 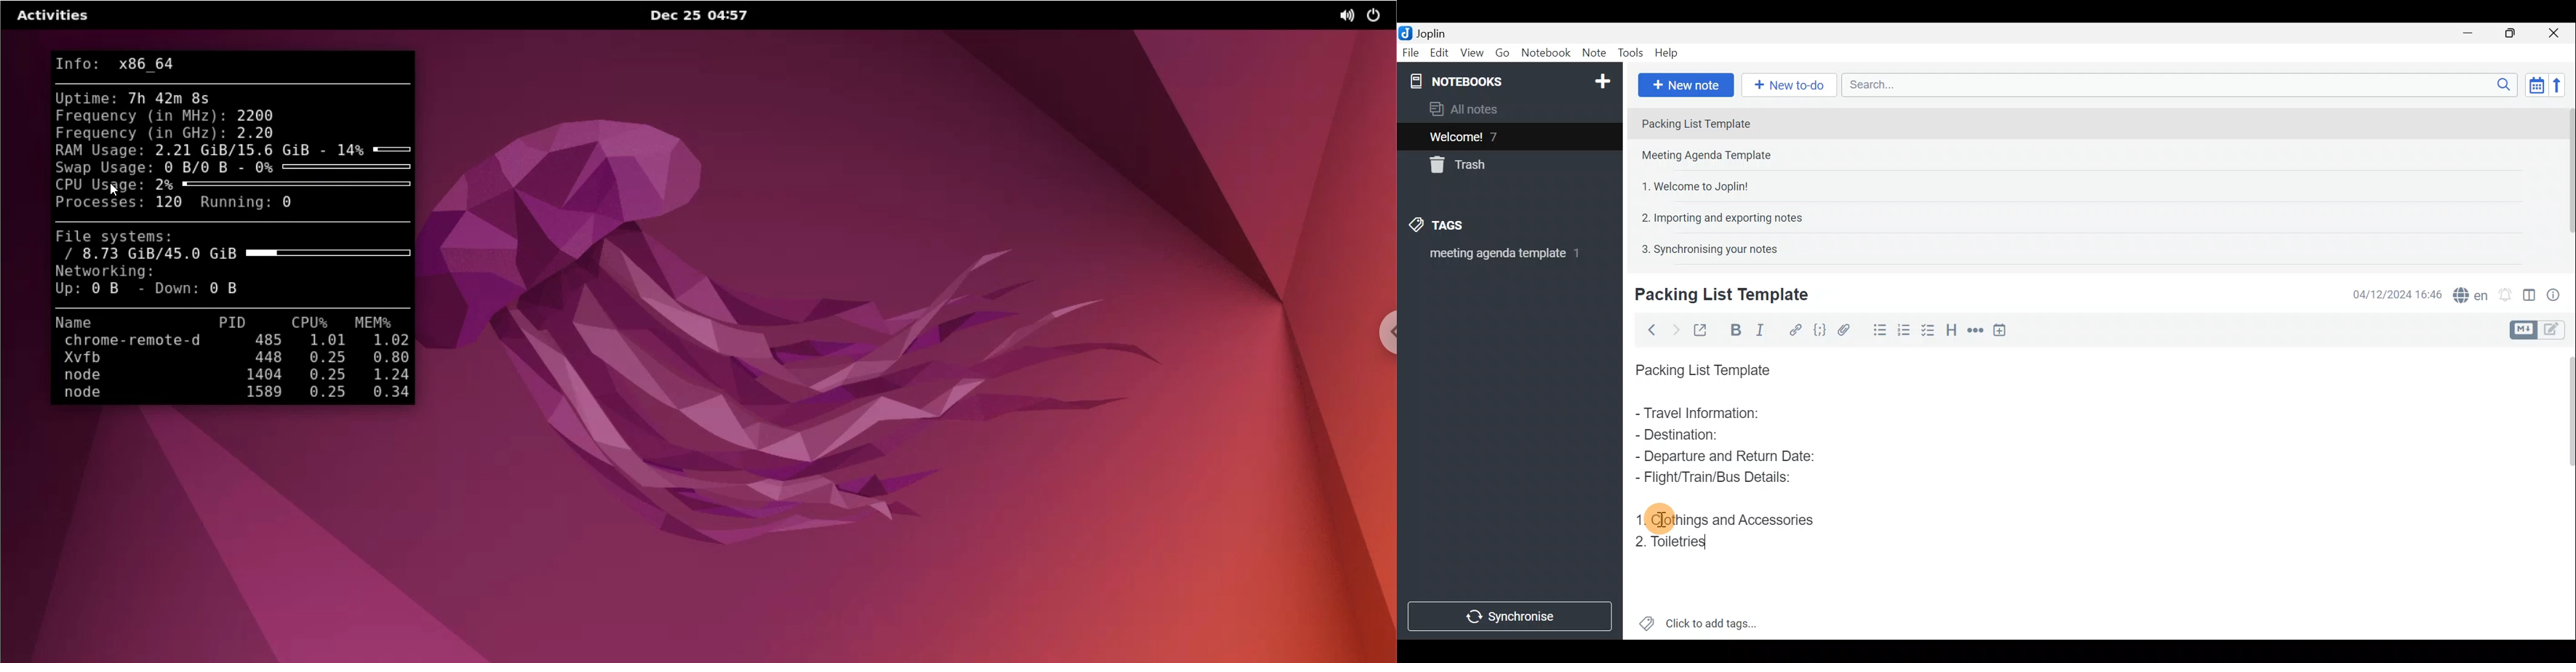 I want to click on Horizontal rule, so click(x=1974, y=330).